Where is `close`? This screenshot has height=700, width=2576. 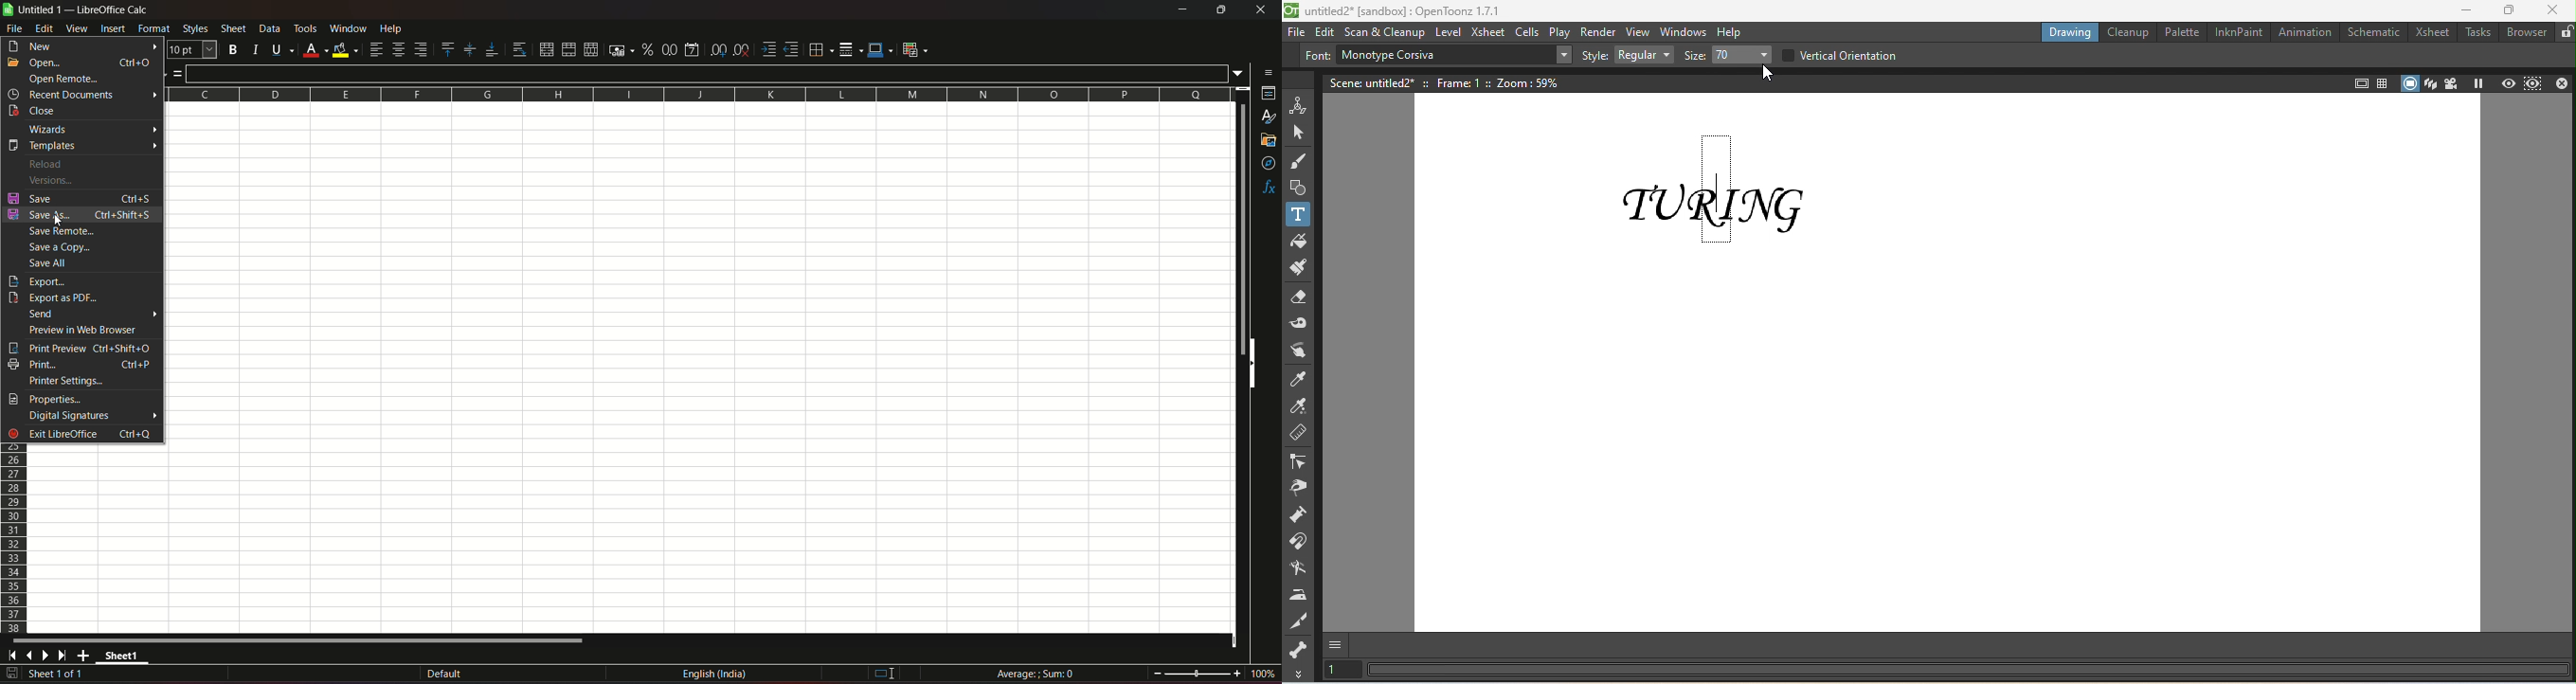
close is located at coordinates (35, 111).